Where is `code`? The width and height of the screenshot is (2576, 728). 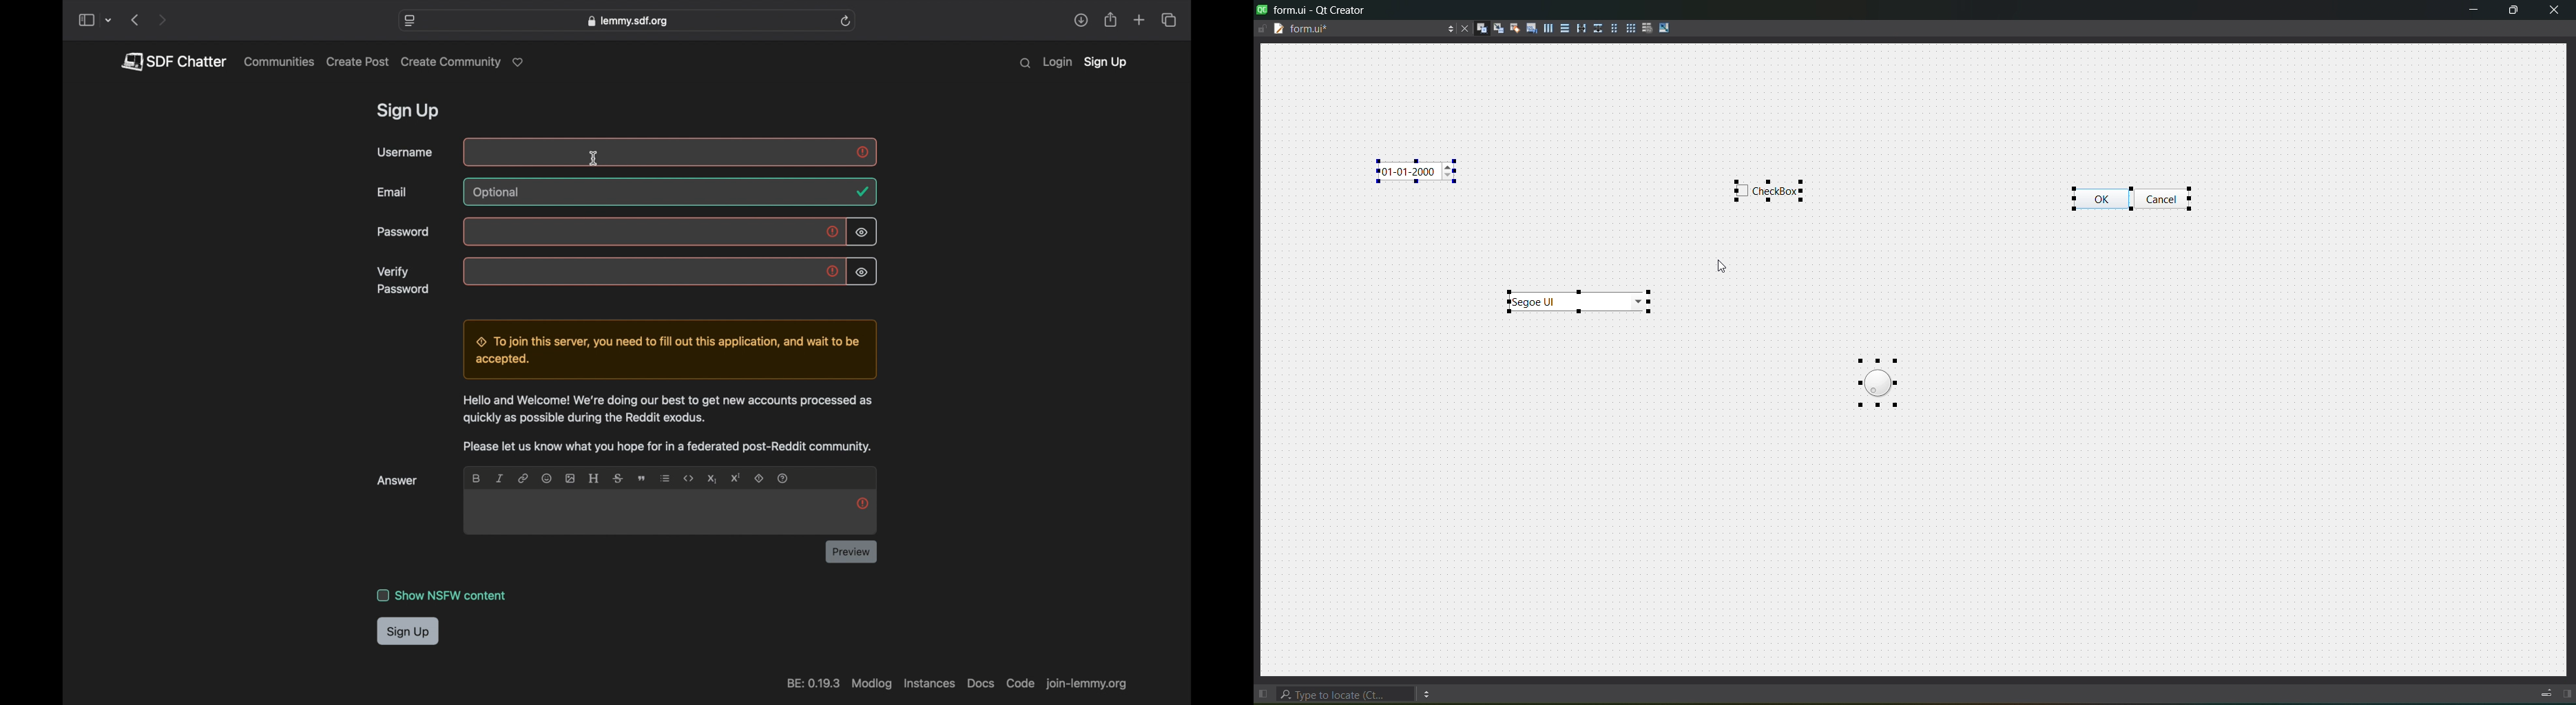
code is located at coordinates (1019, 683).